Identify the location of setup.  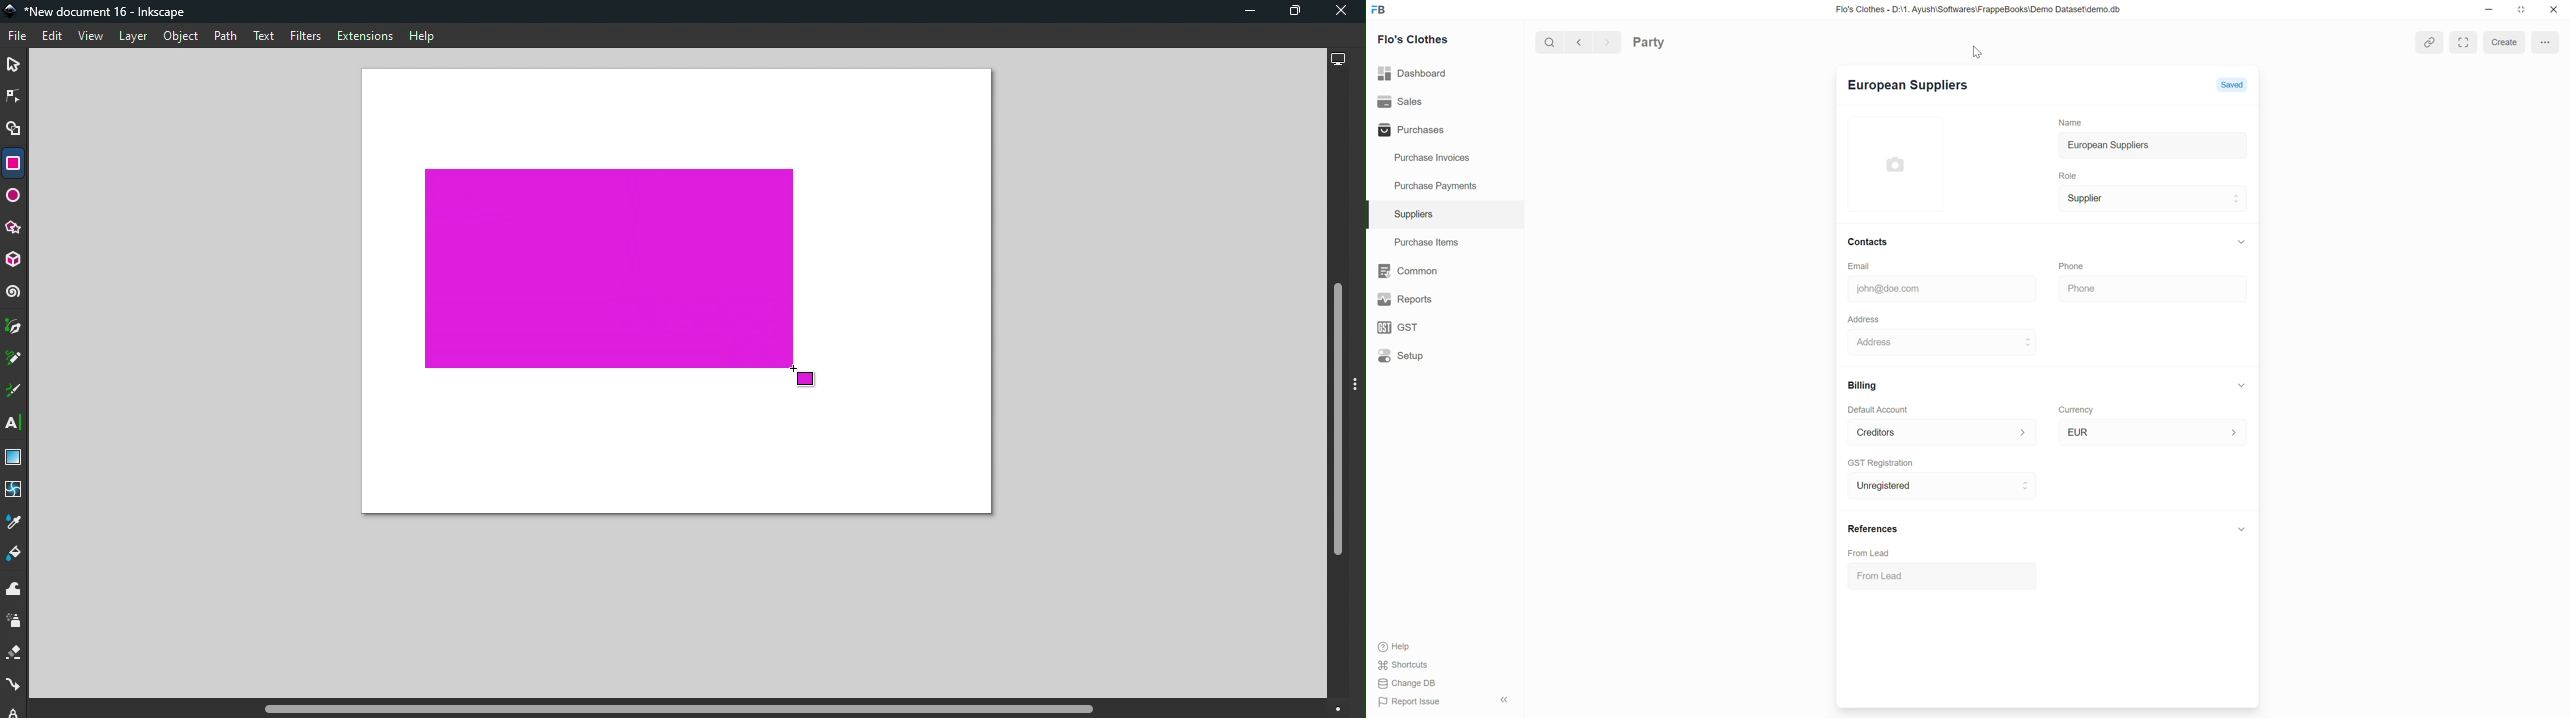
(1401, 356).